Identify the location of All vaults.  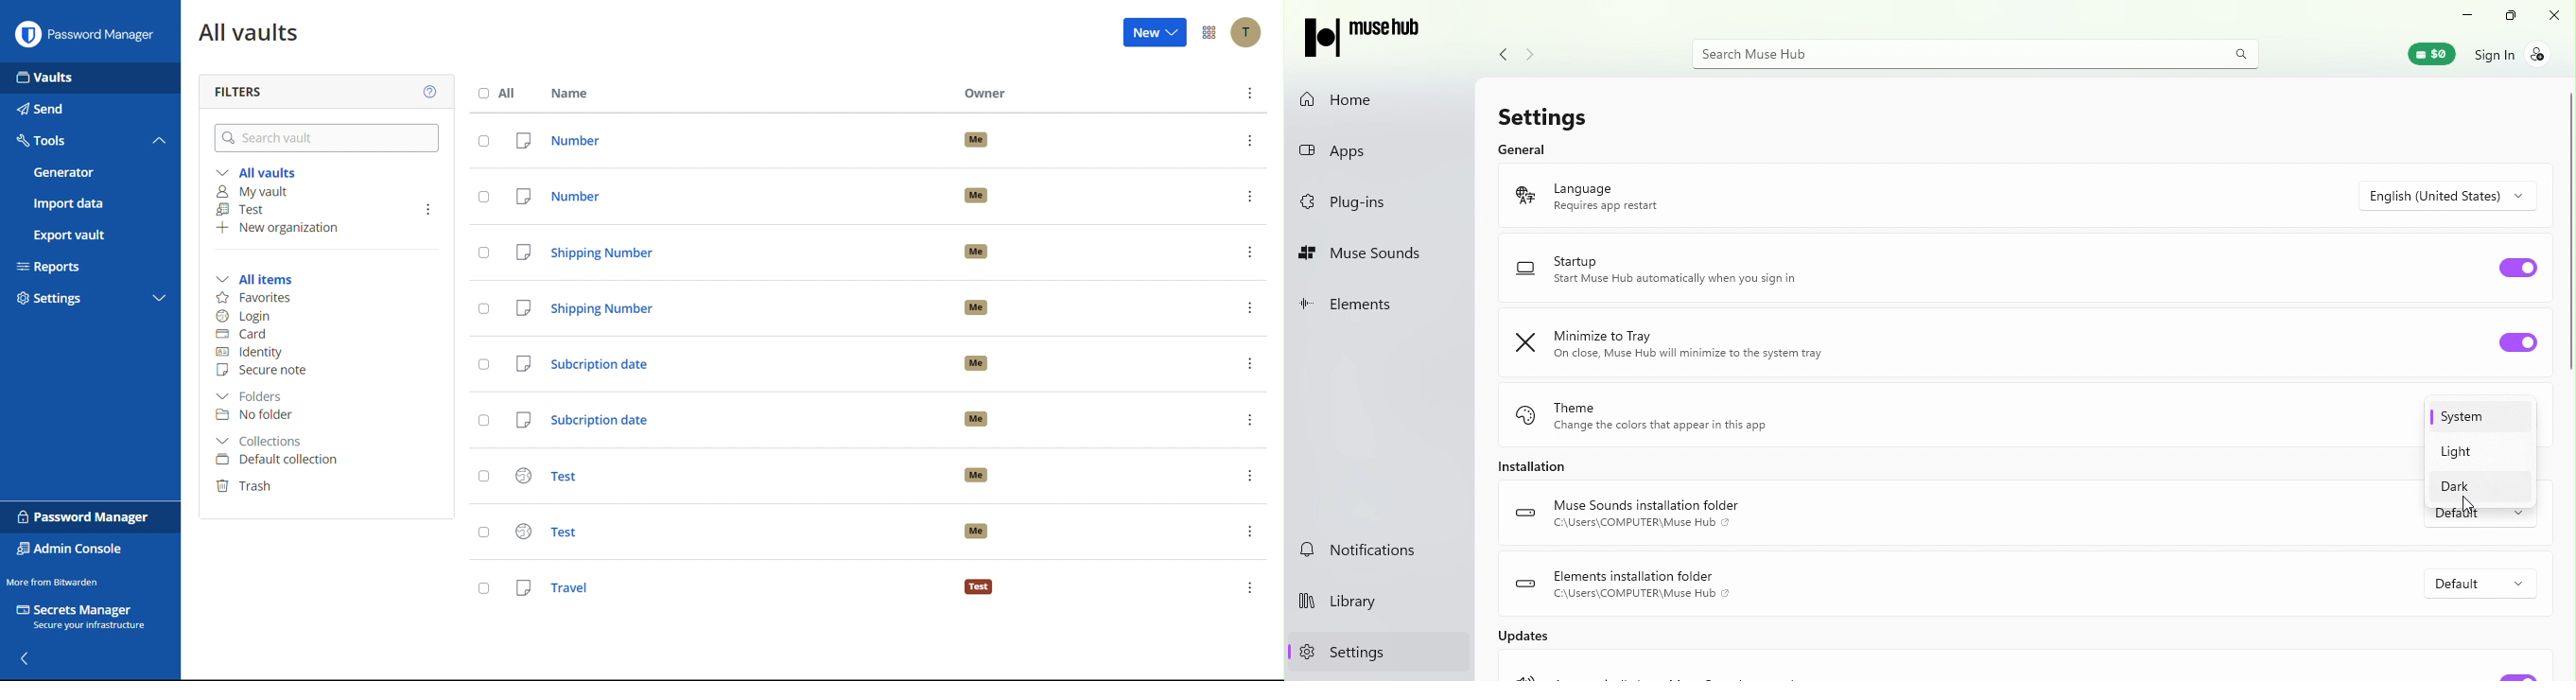
(263, 171).